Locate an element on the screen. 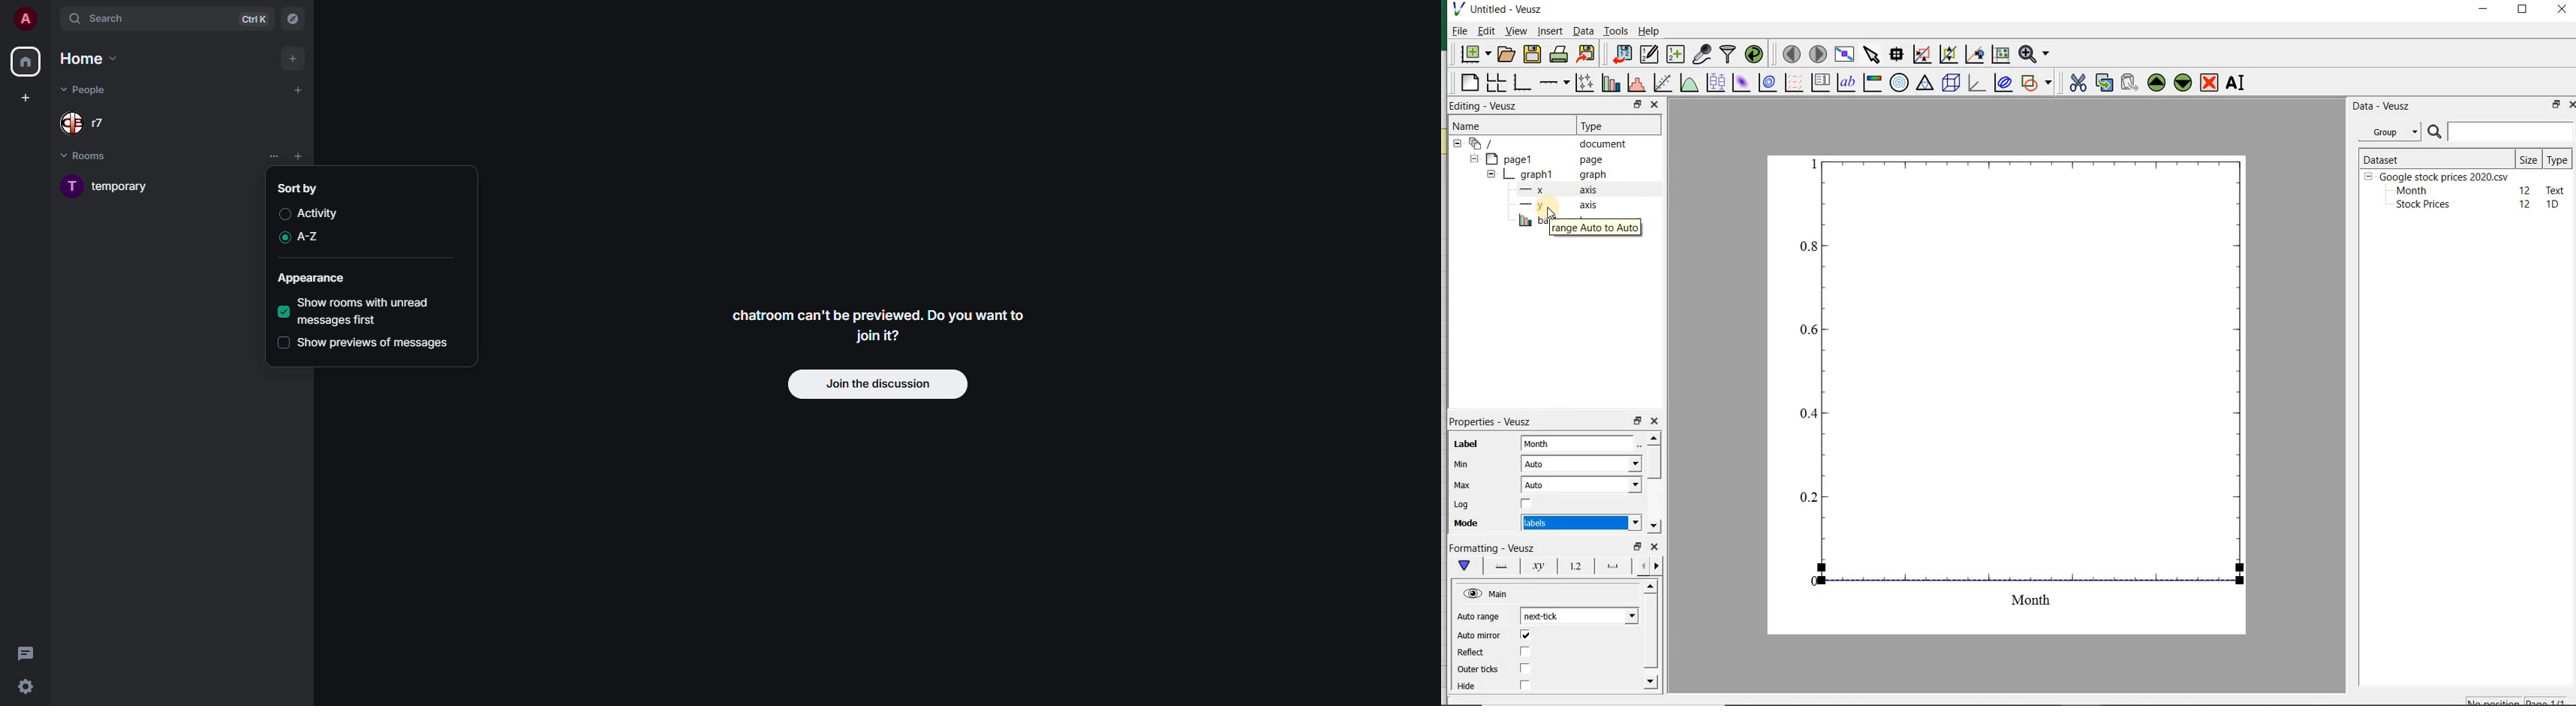  Google stock prices 2020.csv is located at coordinates (2439, 176).